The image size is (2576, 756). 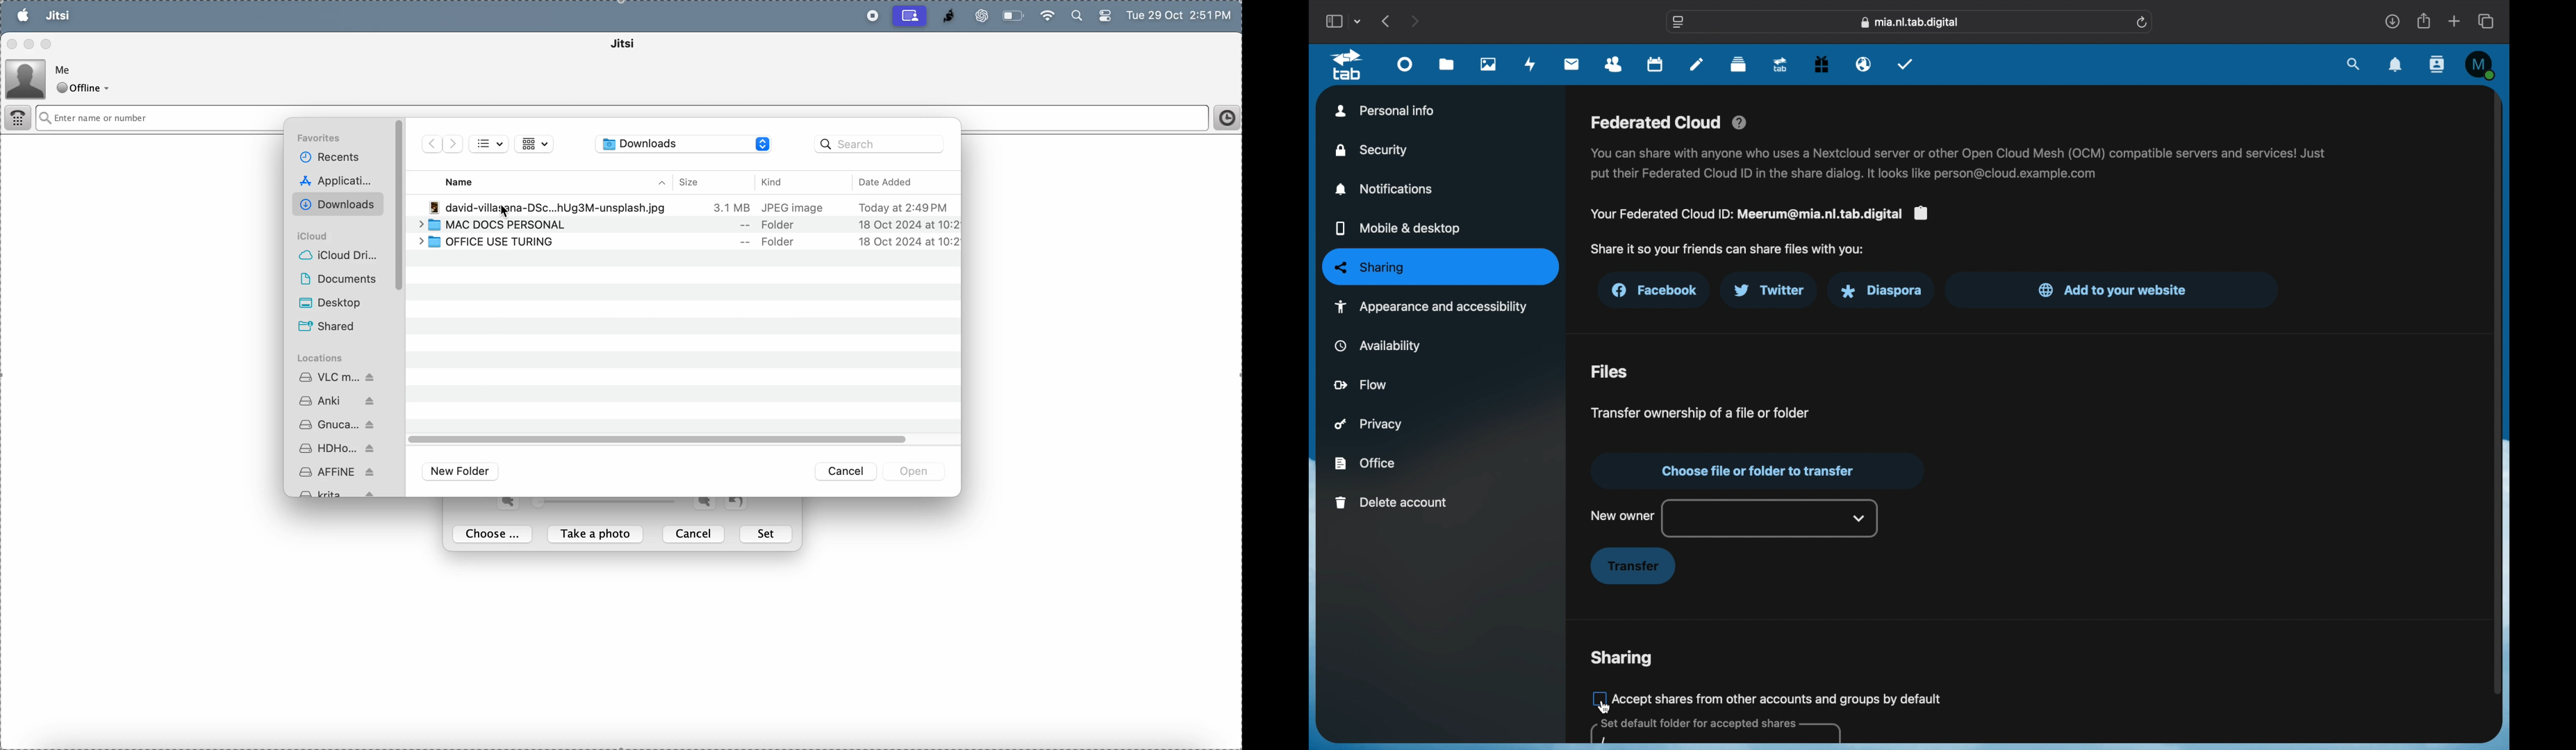 What do you see at coordinates (431, 143) in the screenshot?
I see `forward` at bounding box center [431, 143].